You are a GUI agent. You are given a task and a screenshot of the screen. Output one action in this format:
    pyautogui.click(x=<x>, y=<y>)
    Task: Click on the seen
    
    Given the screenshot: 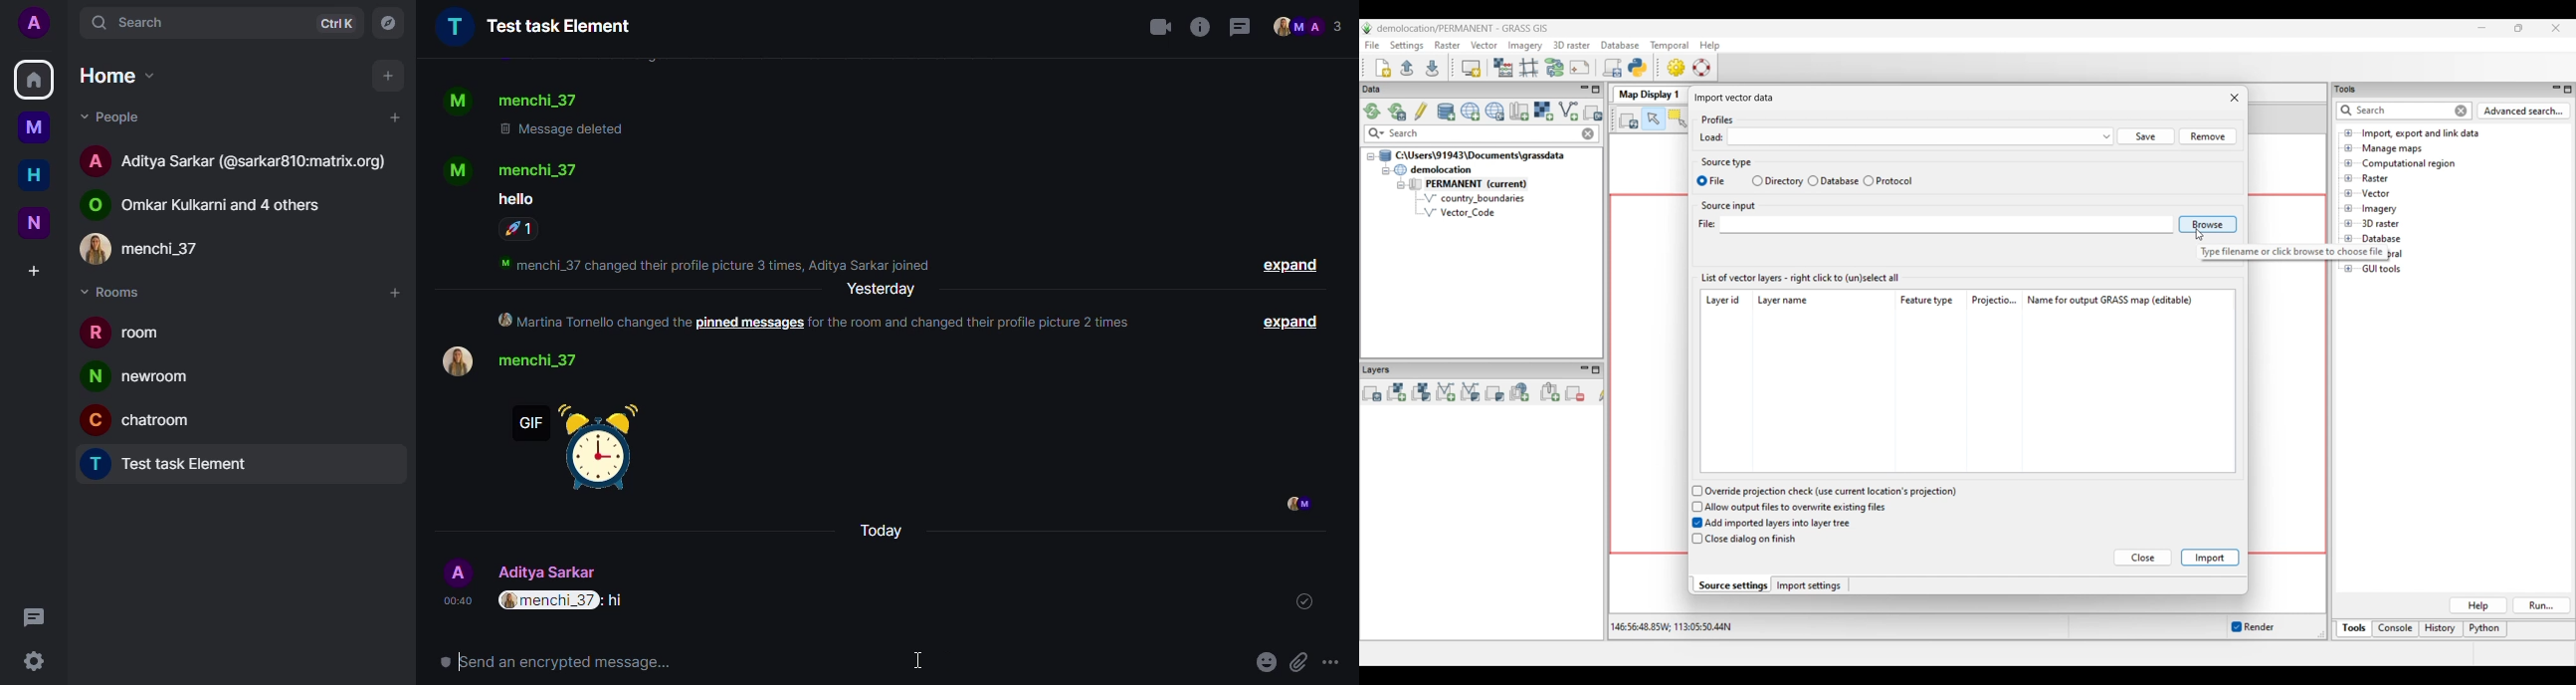 What is the action you would take?
    pyautogui.click(x=1300, y=502)
    